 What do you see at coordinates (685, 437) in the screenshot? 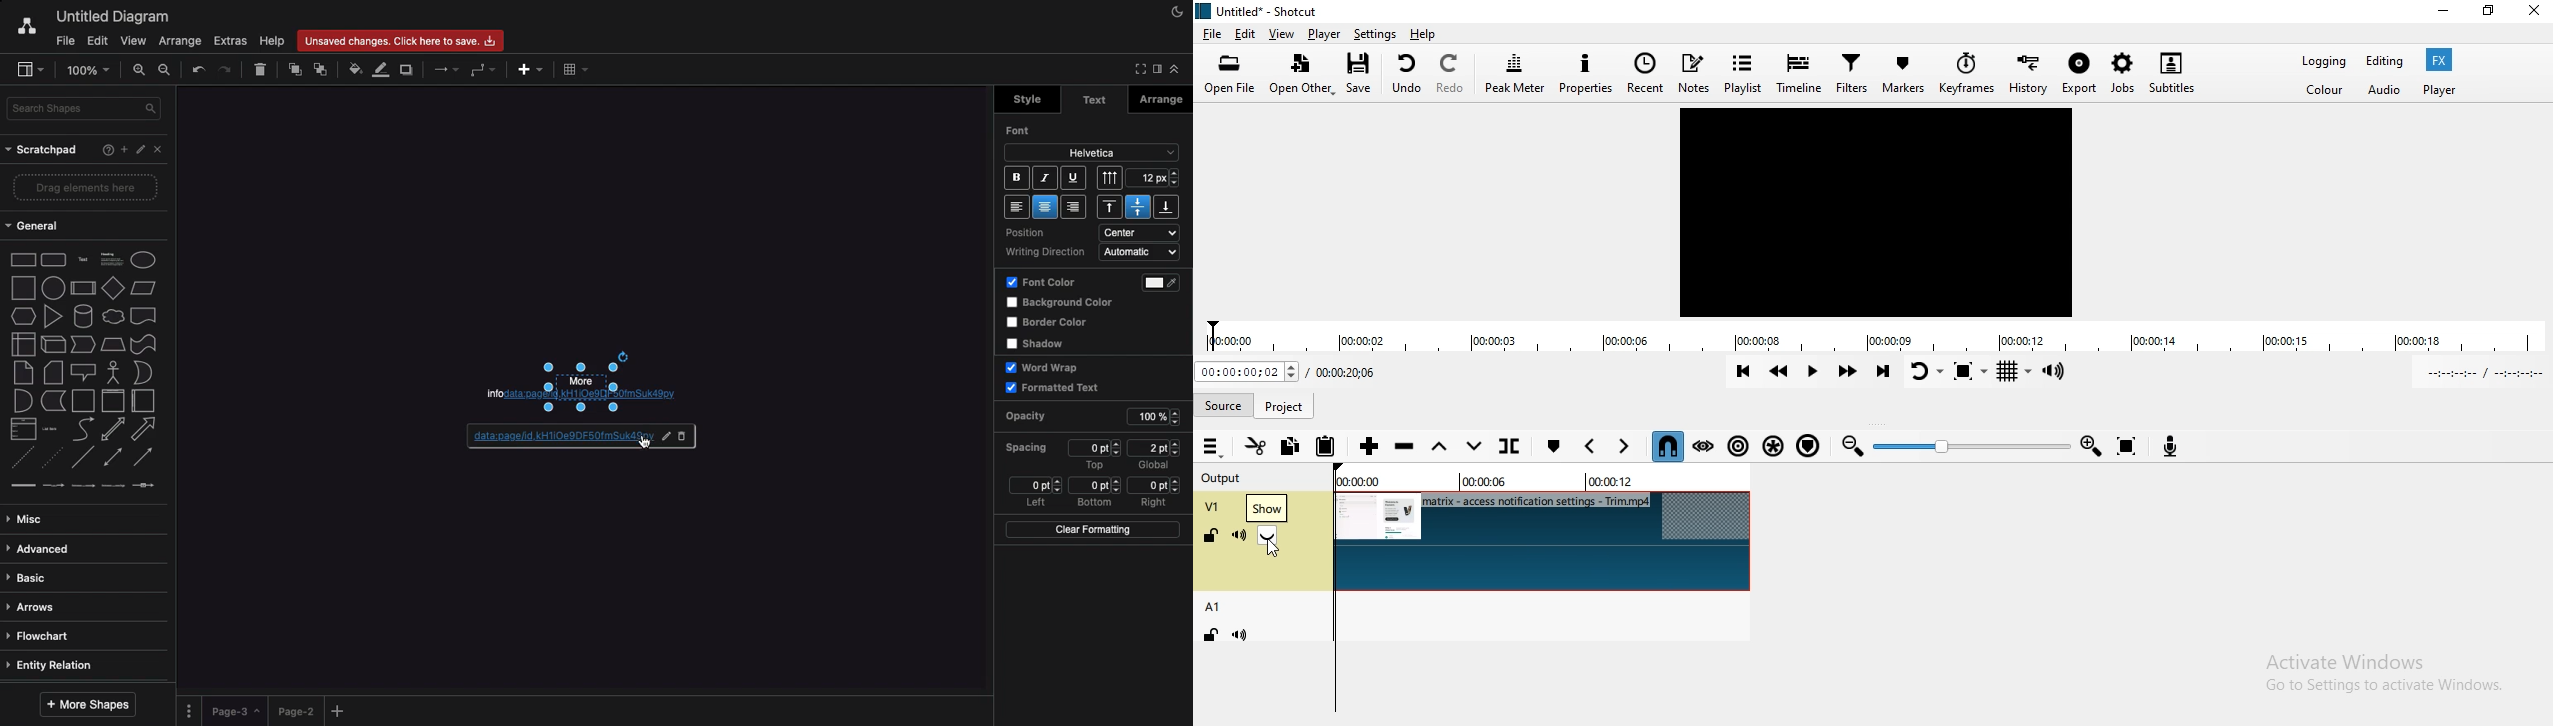
I see `Delete` at bounding box center [685, 437].